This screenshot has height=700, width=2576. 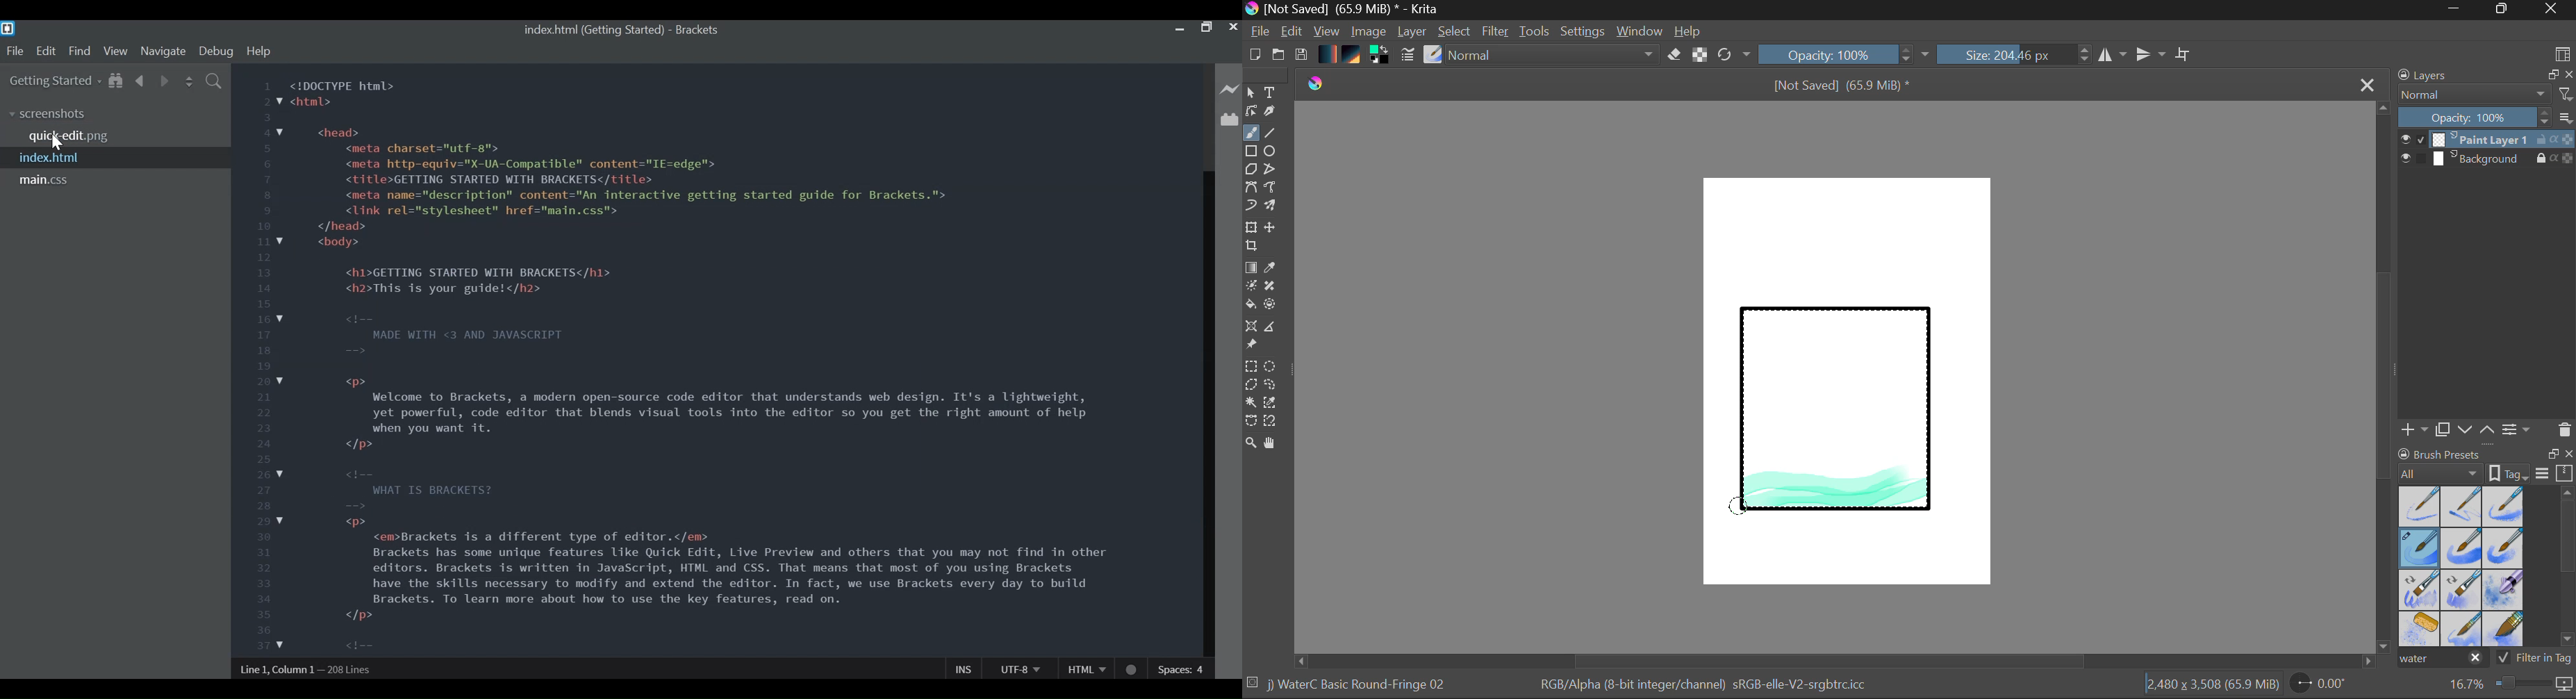 I want to click on quick-edit.png, so click(x=73, y=137).